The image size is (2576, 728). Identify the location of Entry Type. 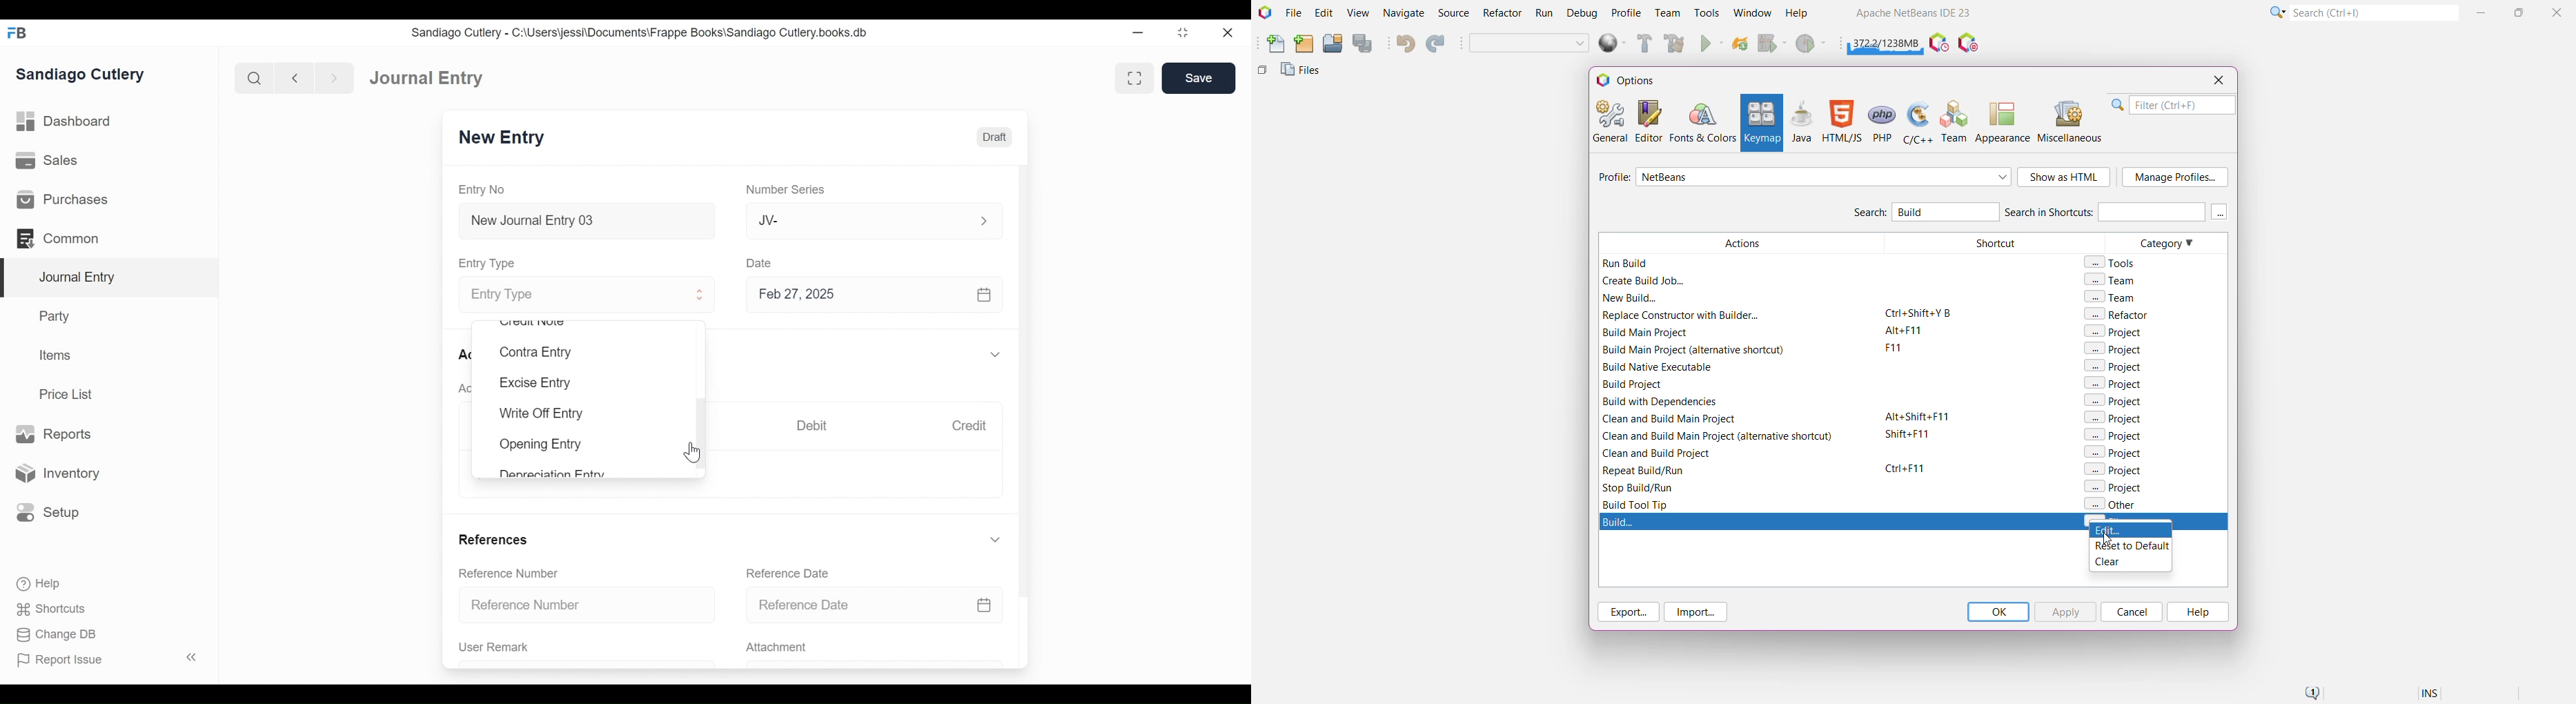
(570, 295).